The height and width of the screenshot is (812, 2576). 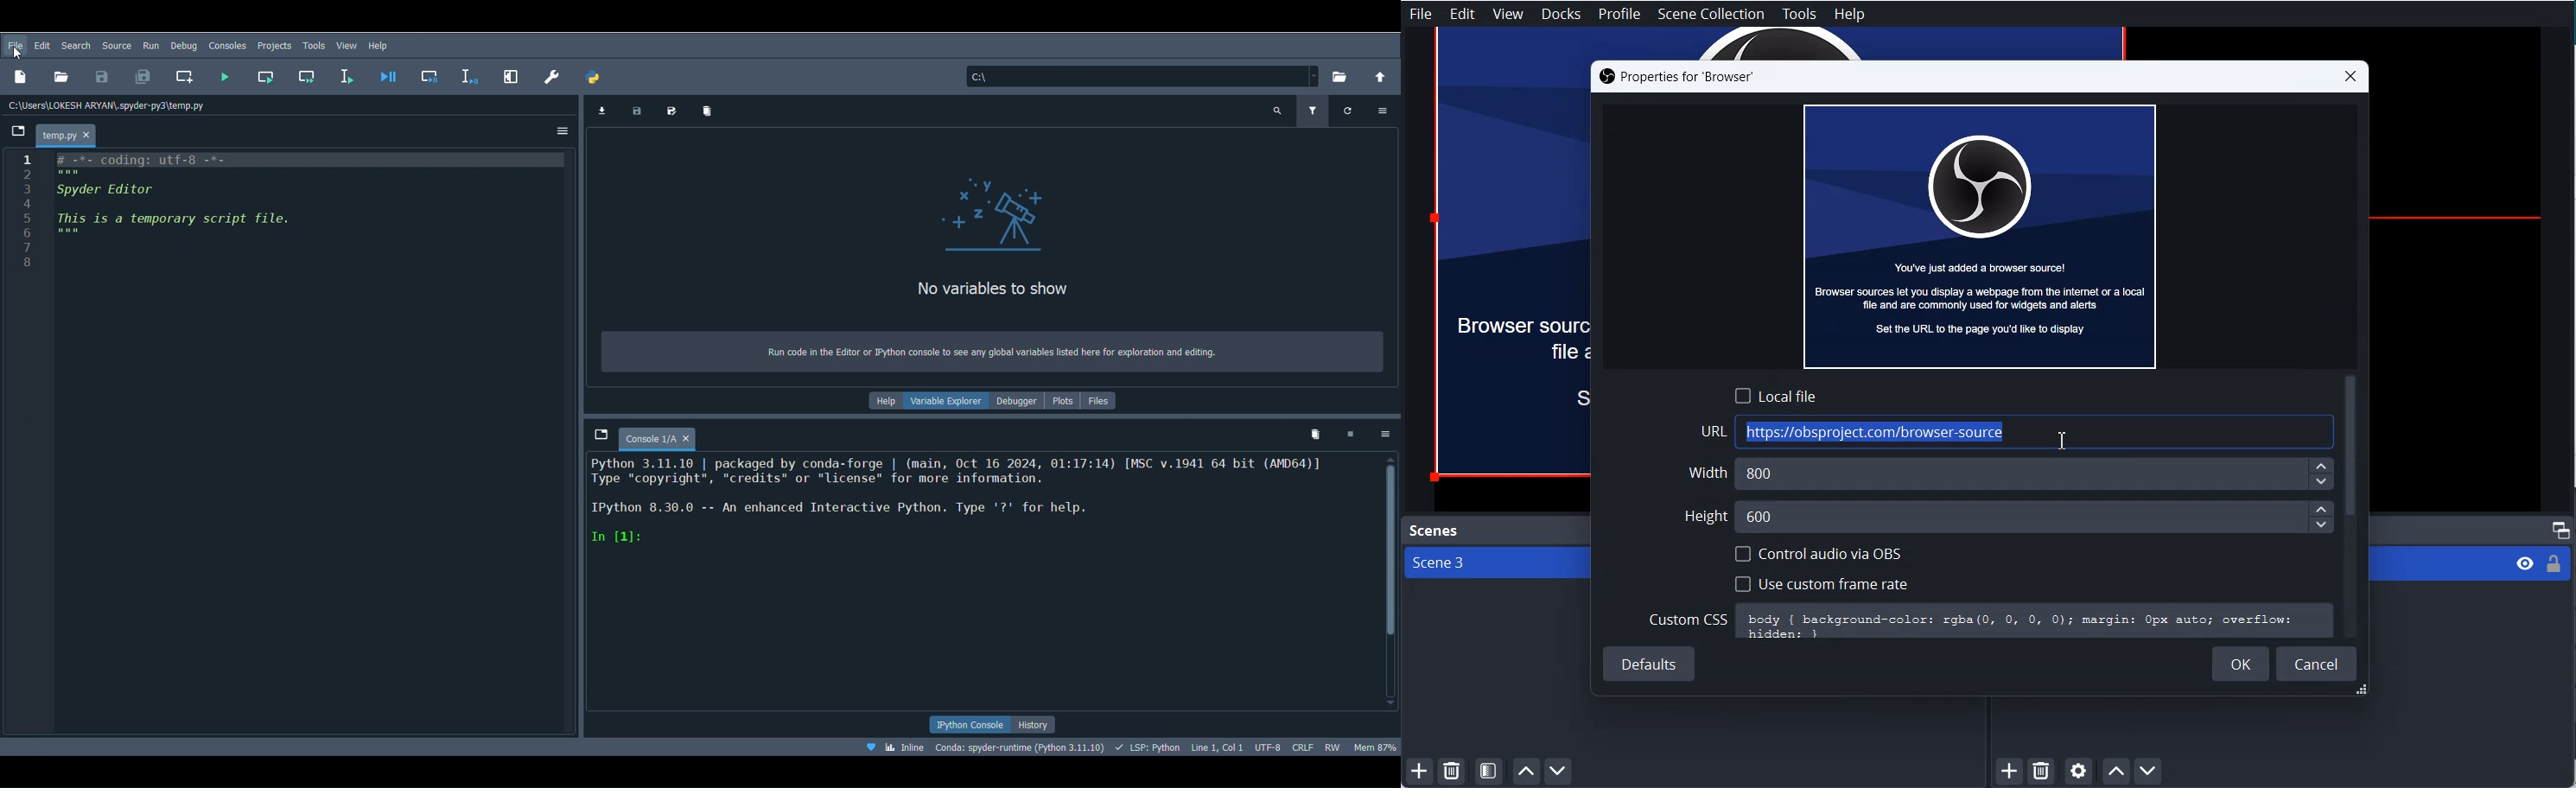 What do you see at coordinates (1421, 13) in the screenshot?
I see `File` at bounding box center [1421, 13].